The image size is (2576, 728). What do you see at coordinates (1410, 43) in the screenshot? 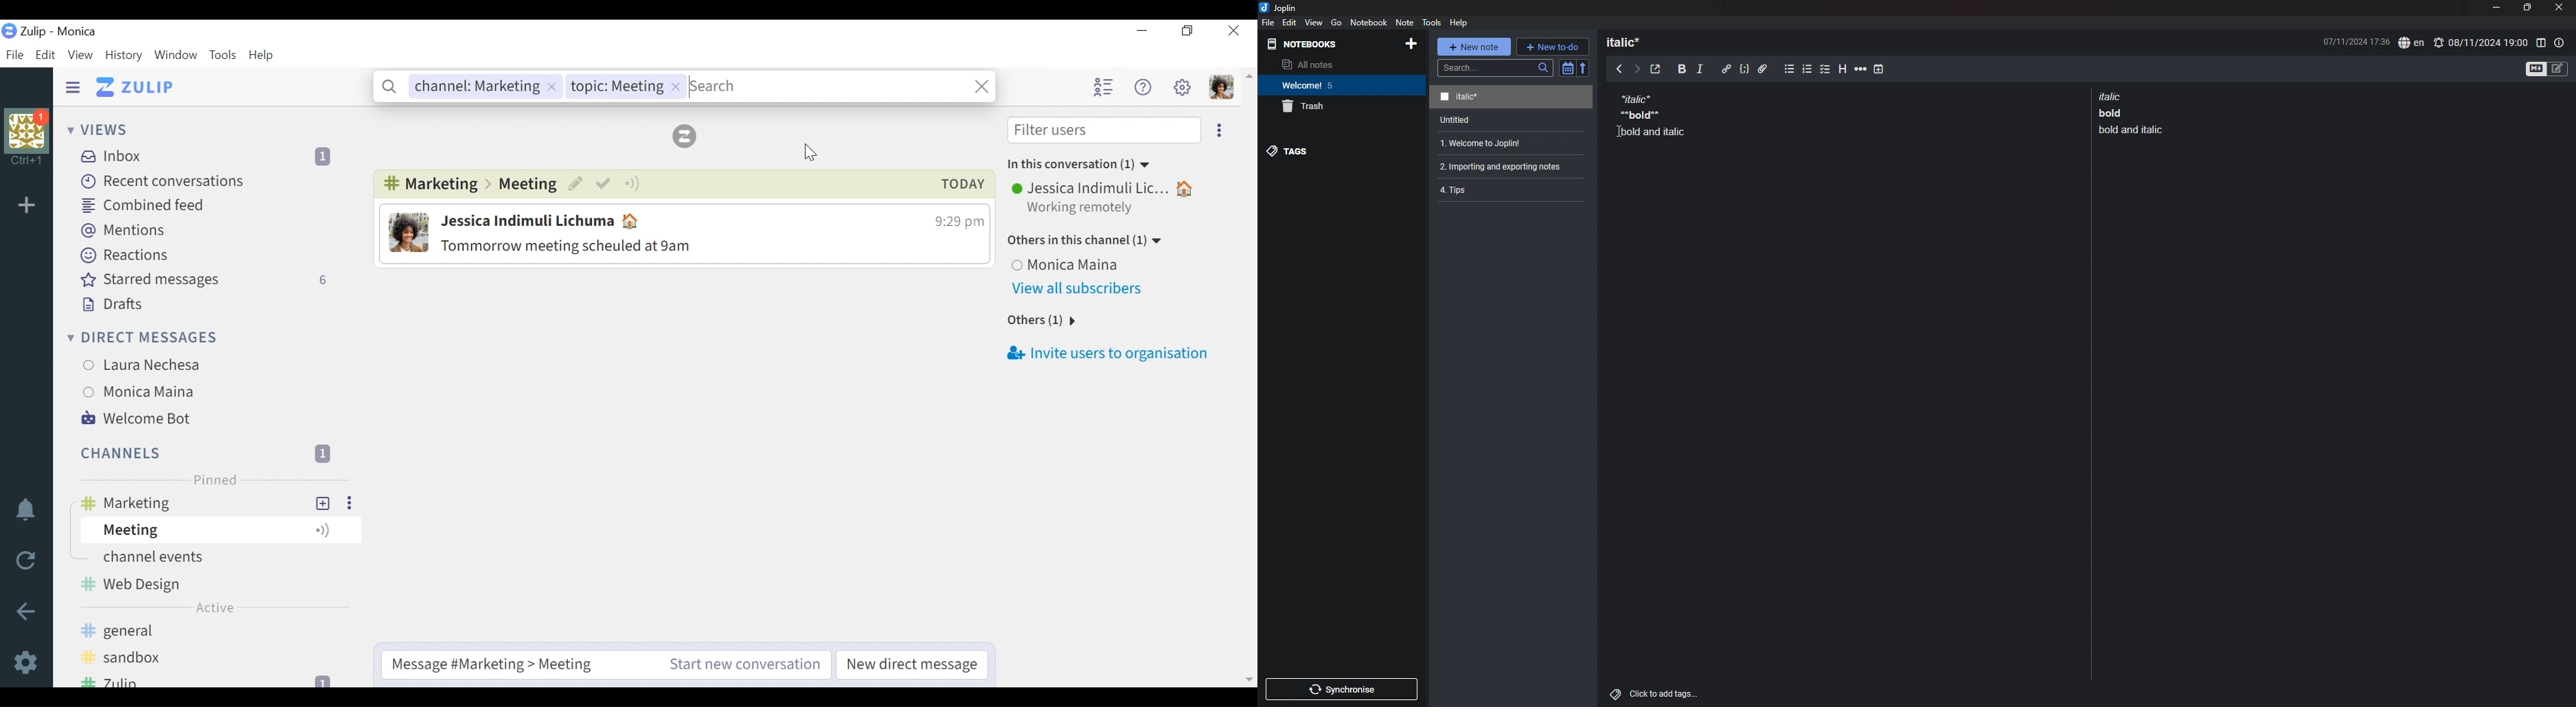
I see `add notebook` at bounding box center [1410, 43].